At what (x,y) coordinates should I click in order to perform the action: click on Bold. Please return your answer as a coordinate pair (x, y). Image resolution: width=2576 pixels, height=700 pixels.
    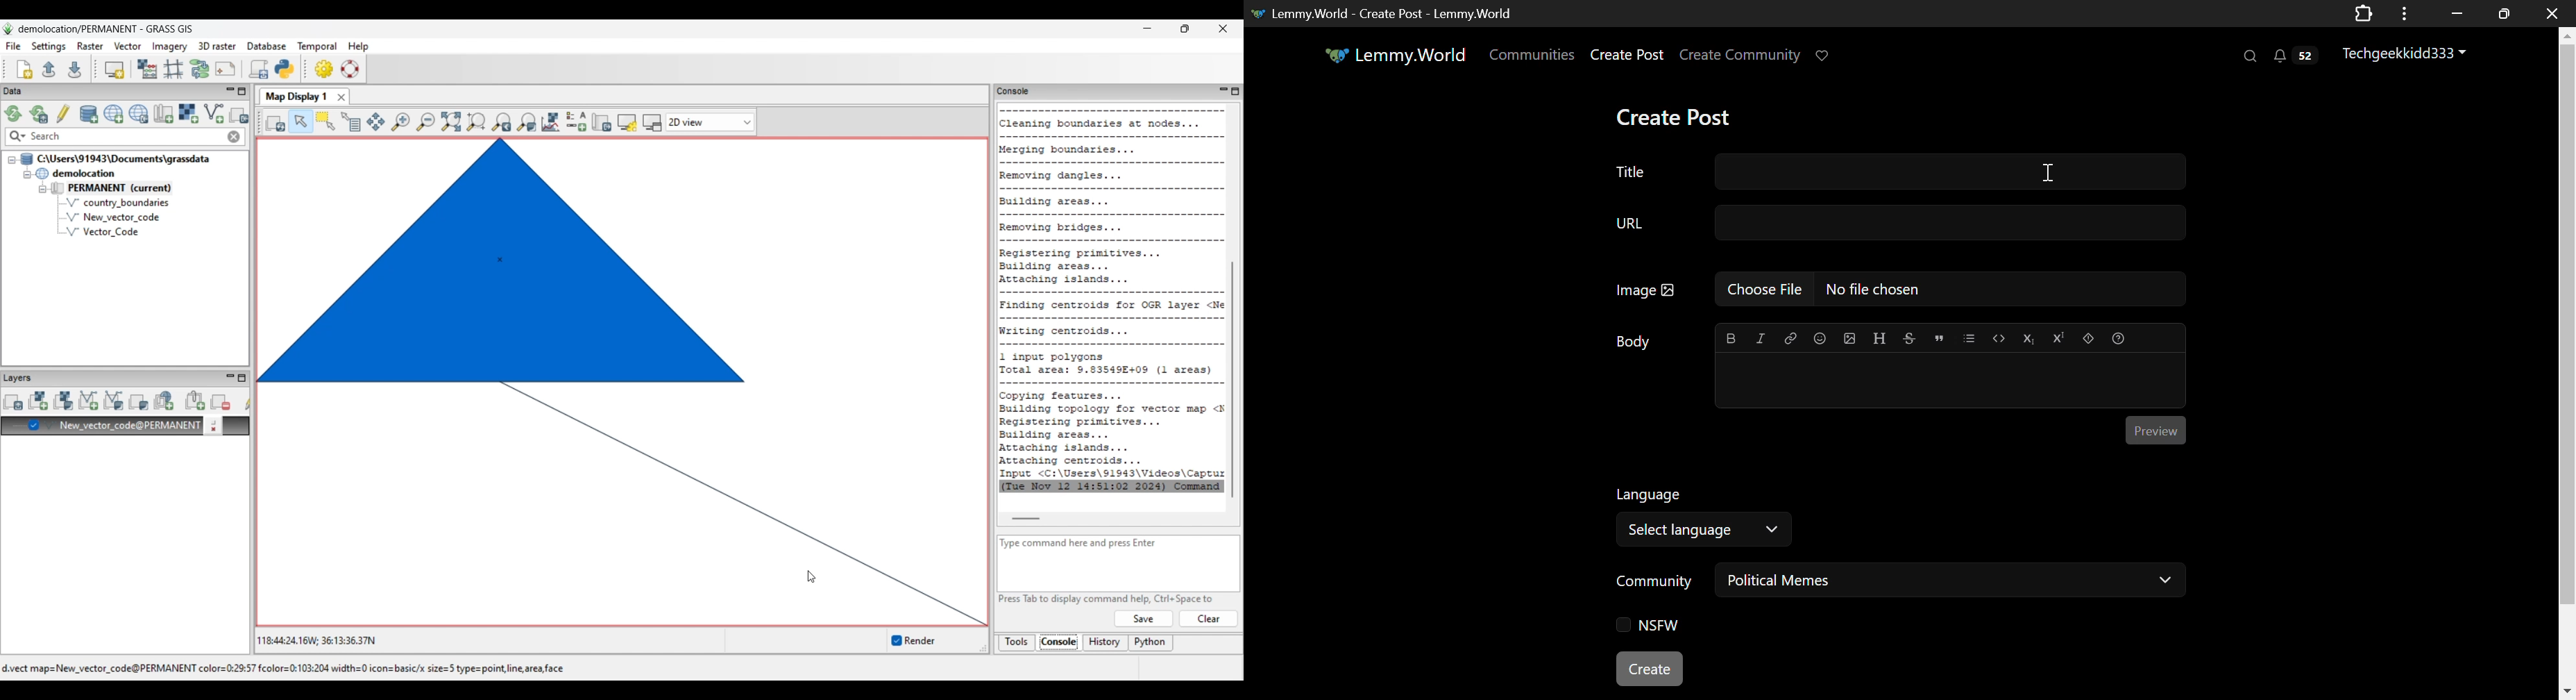
    Looking at the image, I should click on (1729, 338).